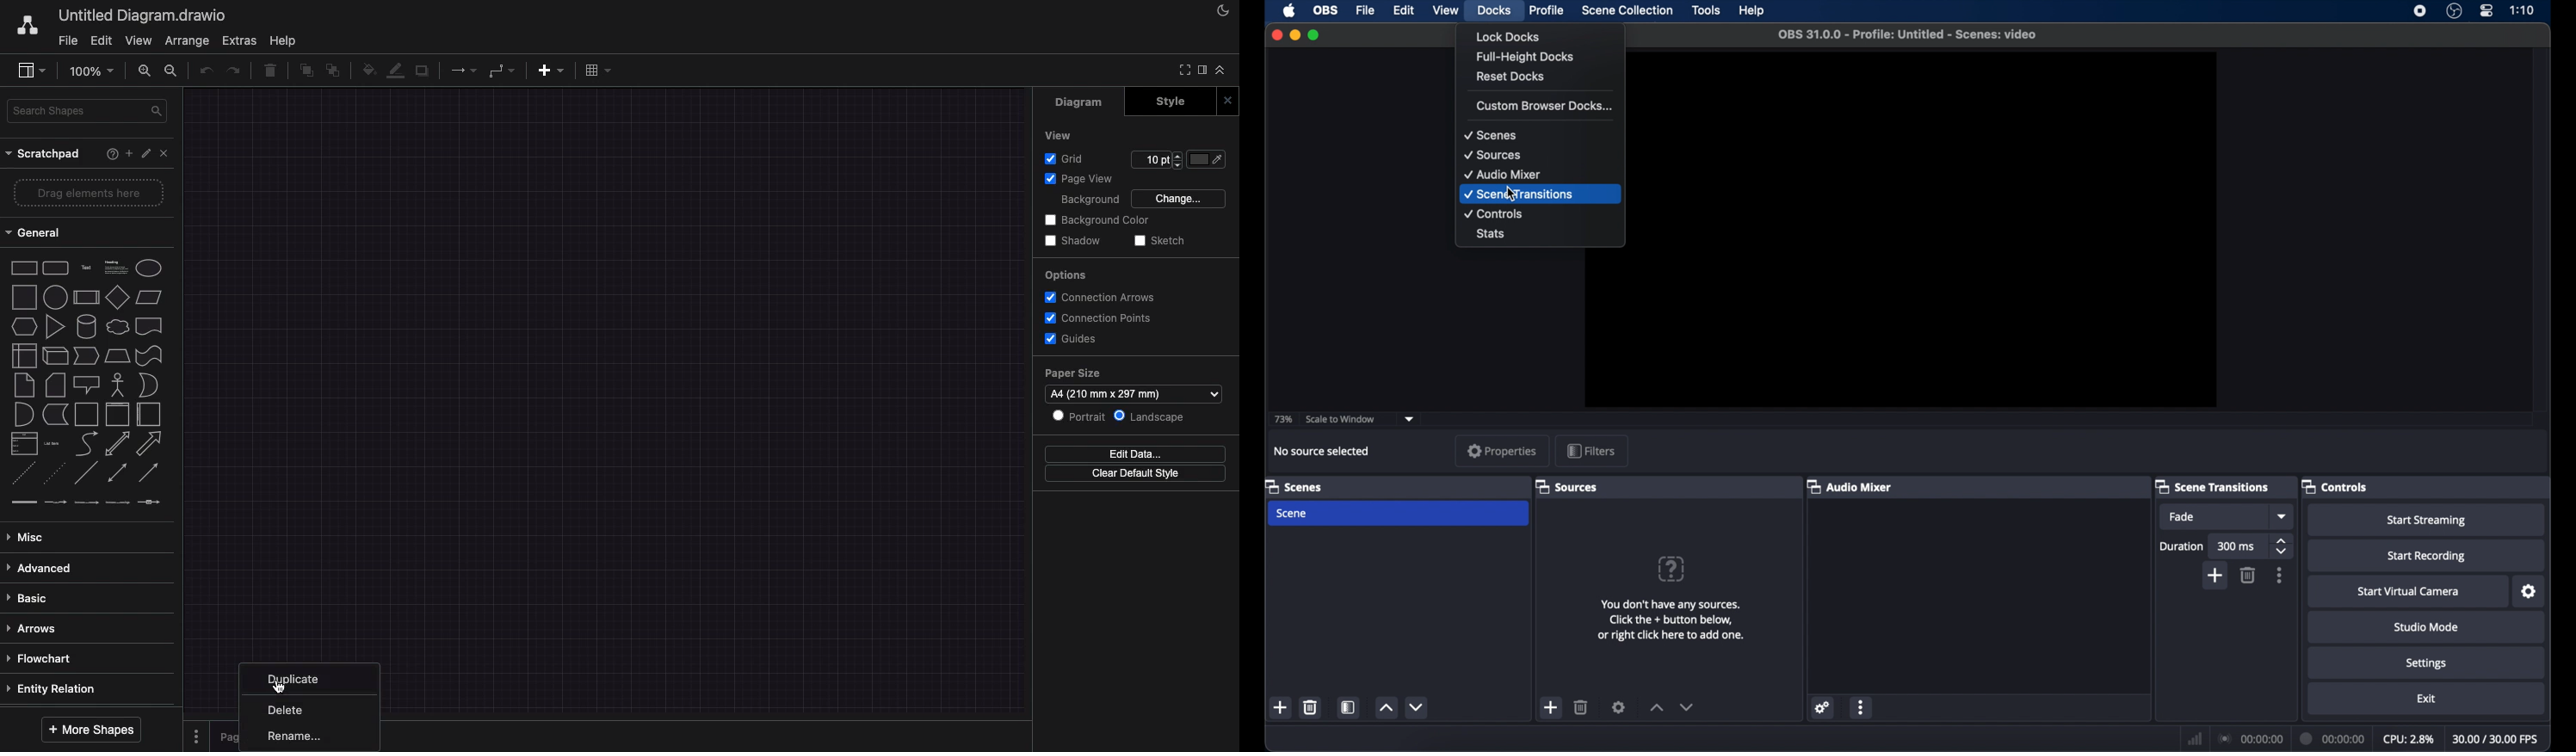 This screenshot has width=2576, height=756. What do you see at coordinates (1292, 514) in the screenshot?
I see `scene` at bounding box center [1292, 514].